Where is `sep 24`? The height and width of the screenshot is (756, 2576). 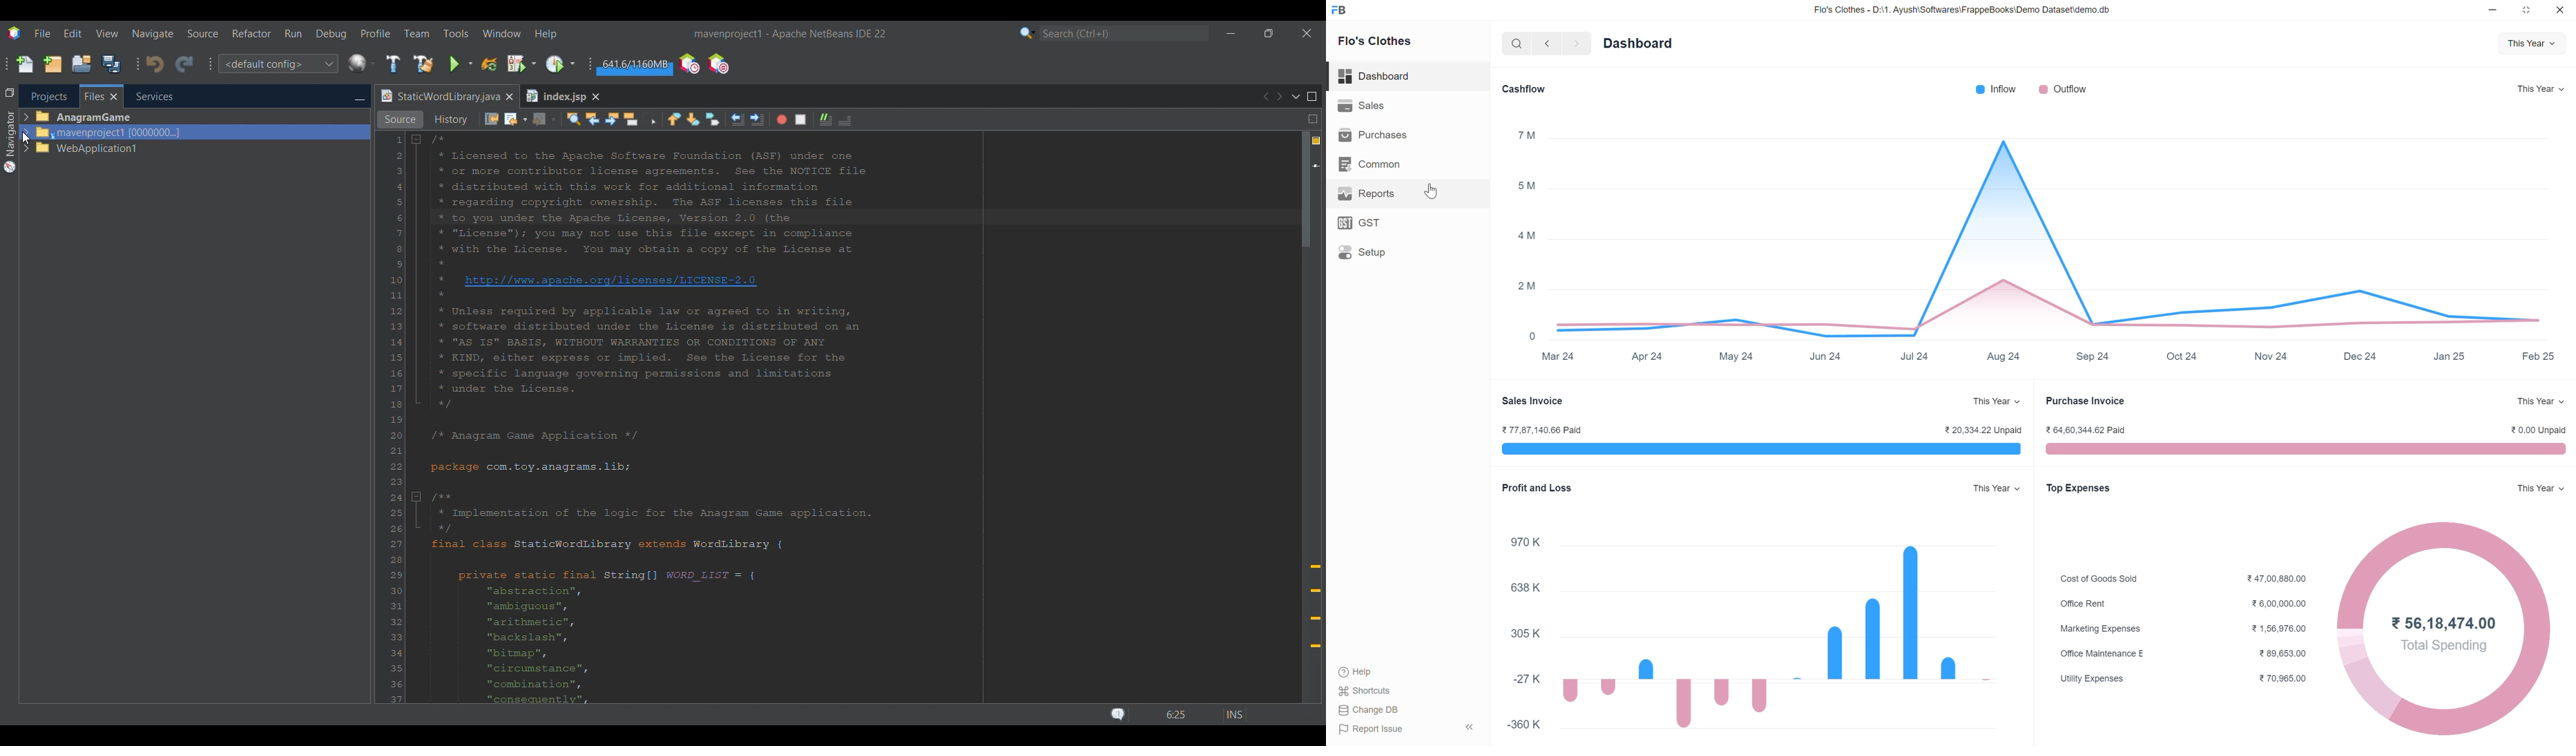
sep 24 is located at coordinates (2095, 357).